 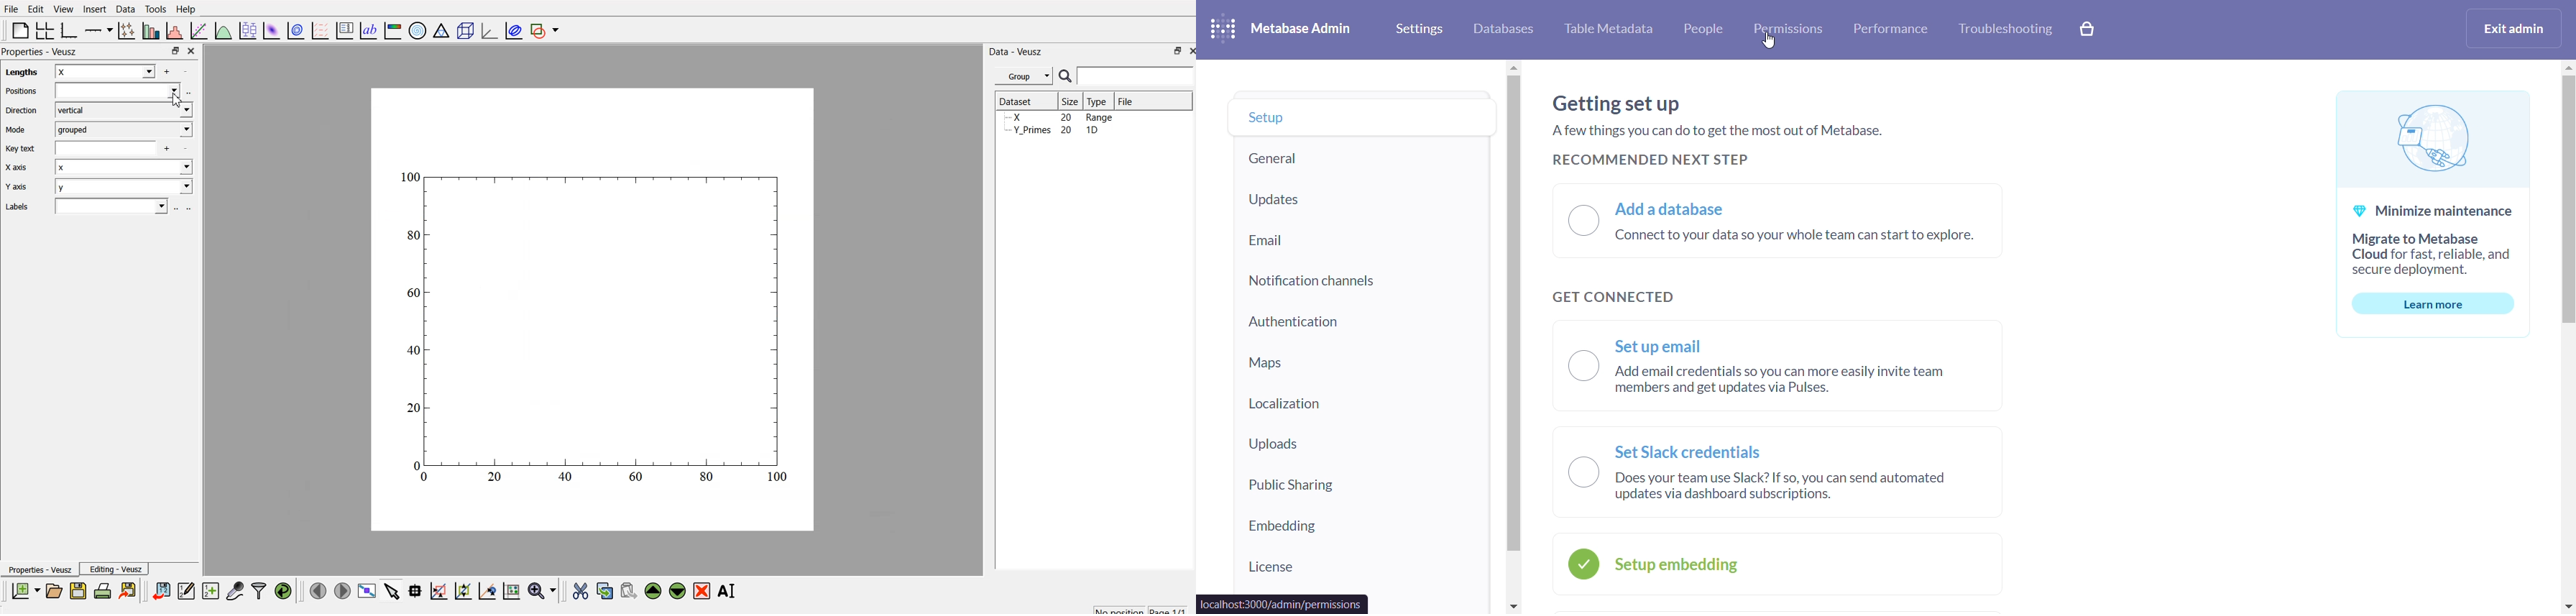 I want to click on | Size, so click(x=1071, y=101).